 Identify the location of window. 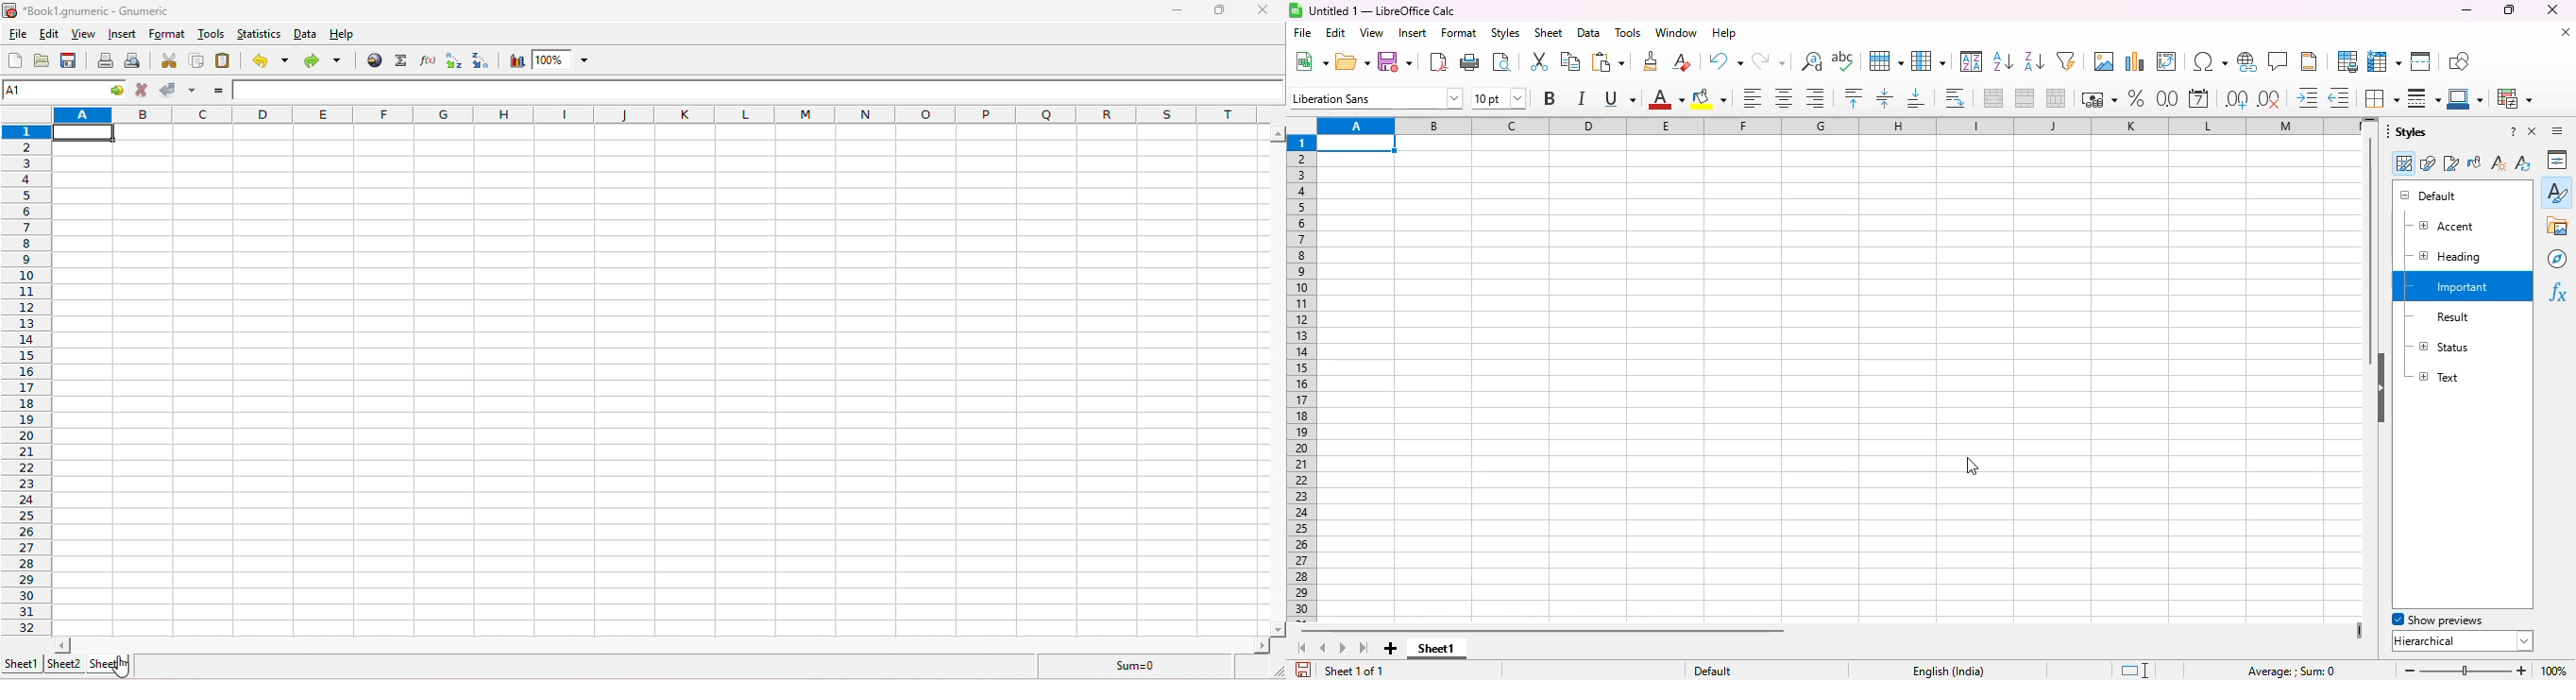
(1676, 32).